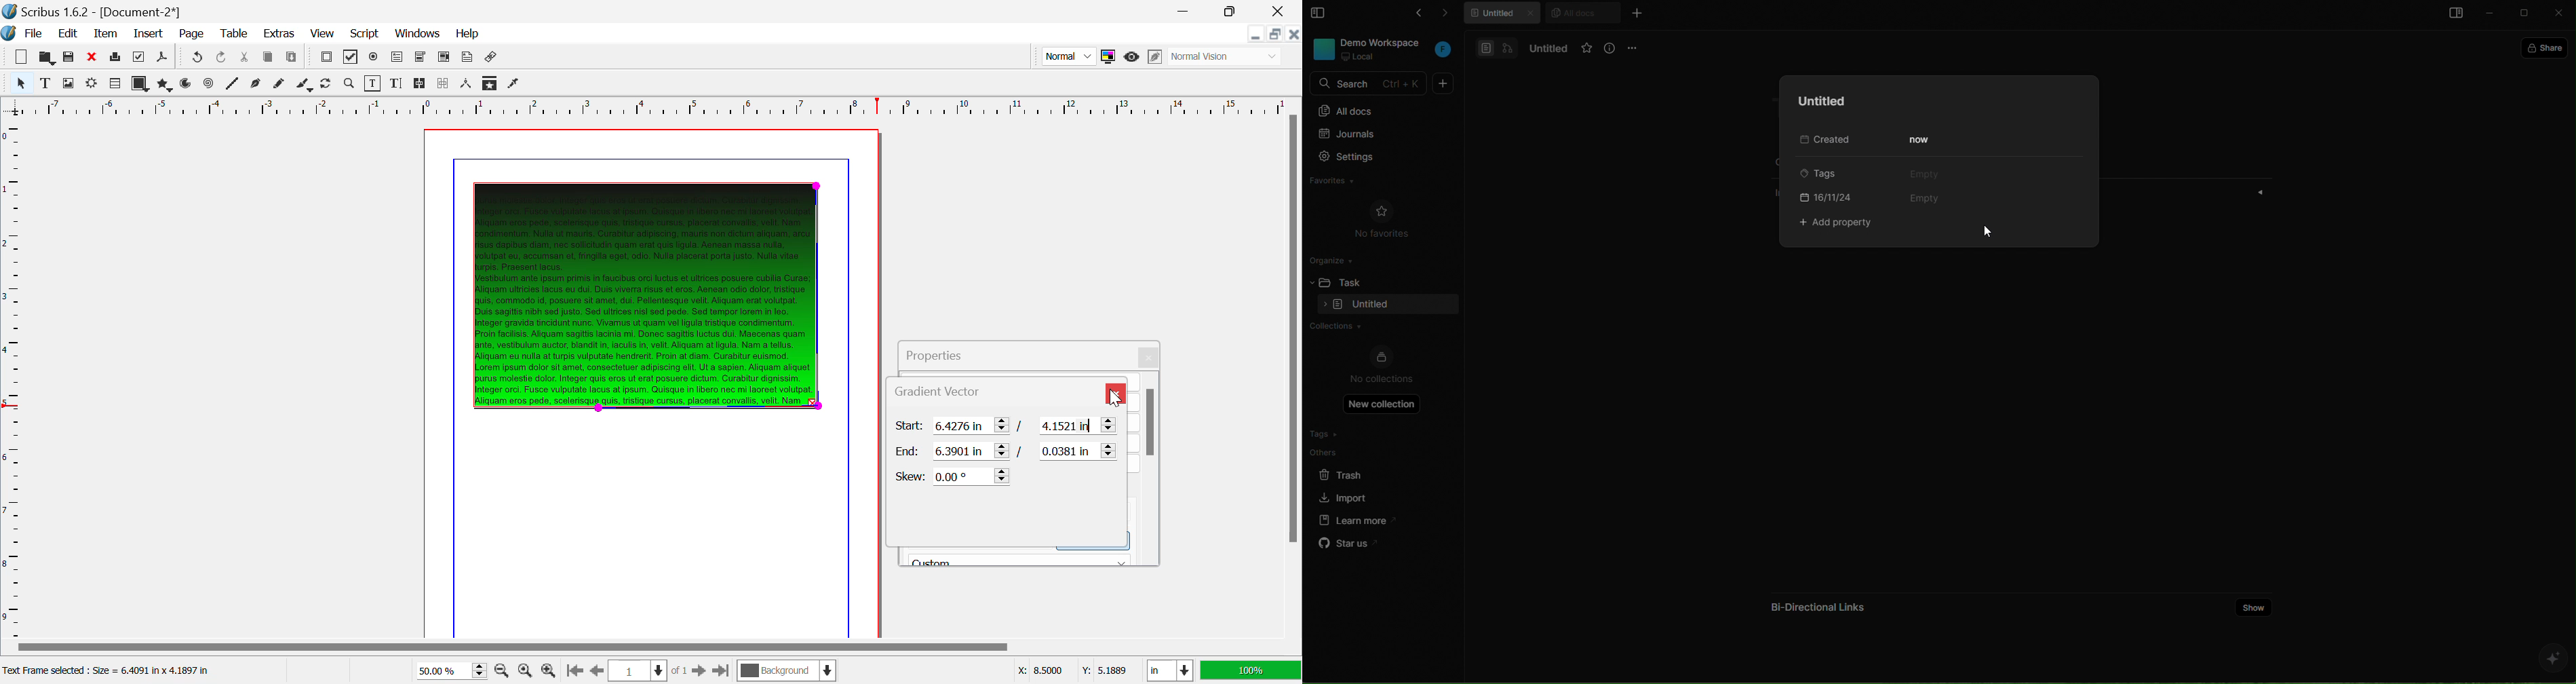 The height and width of the screenshot is (700, 2576). Describe the element at coordinates (1382, 403) in the screenshot. I see `new collection` at that location.